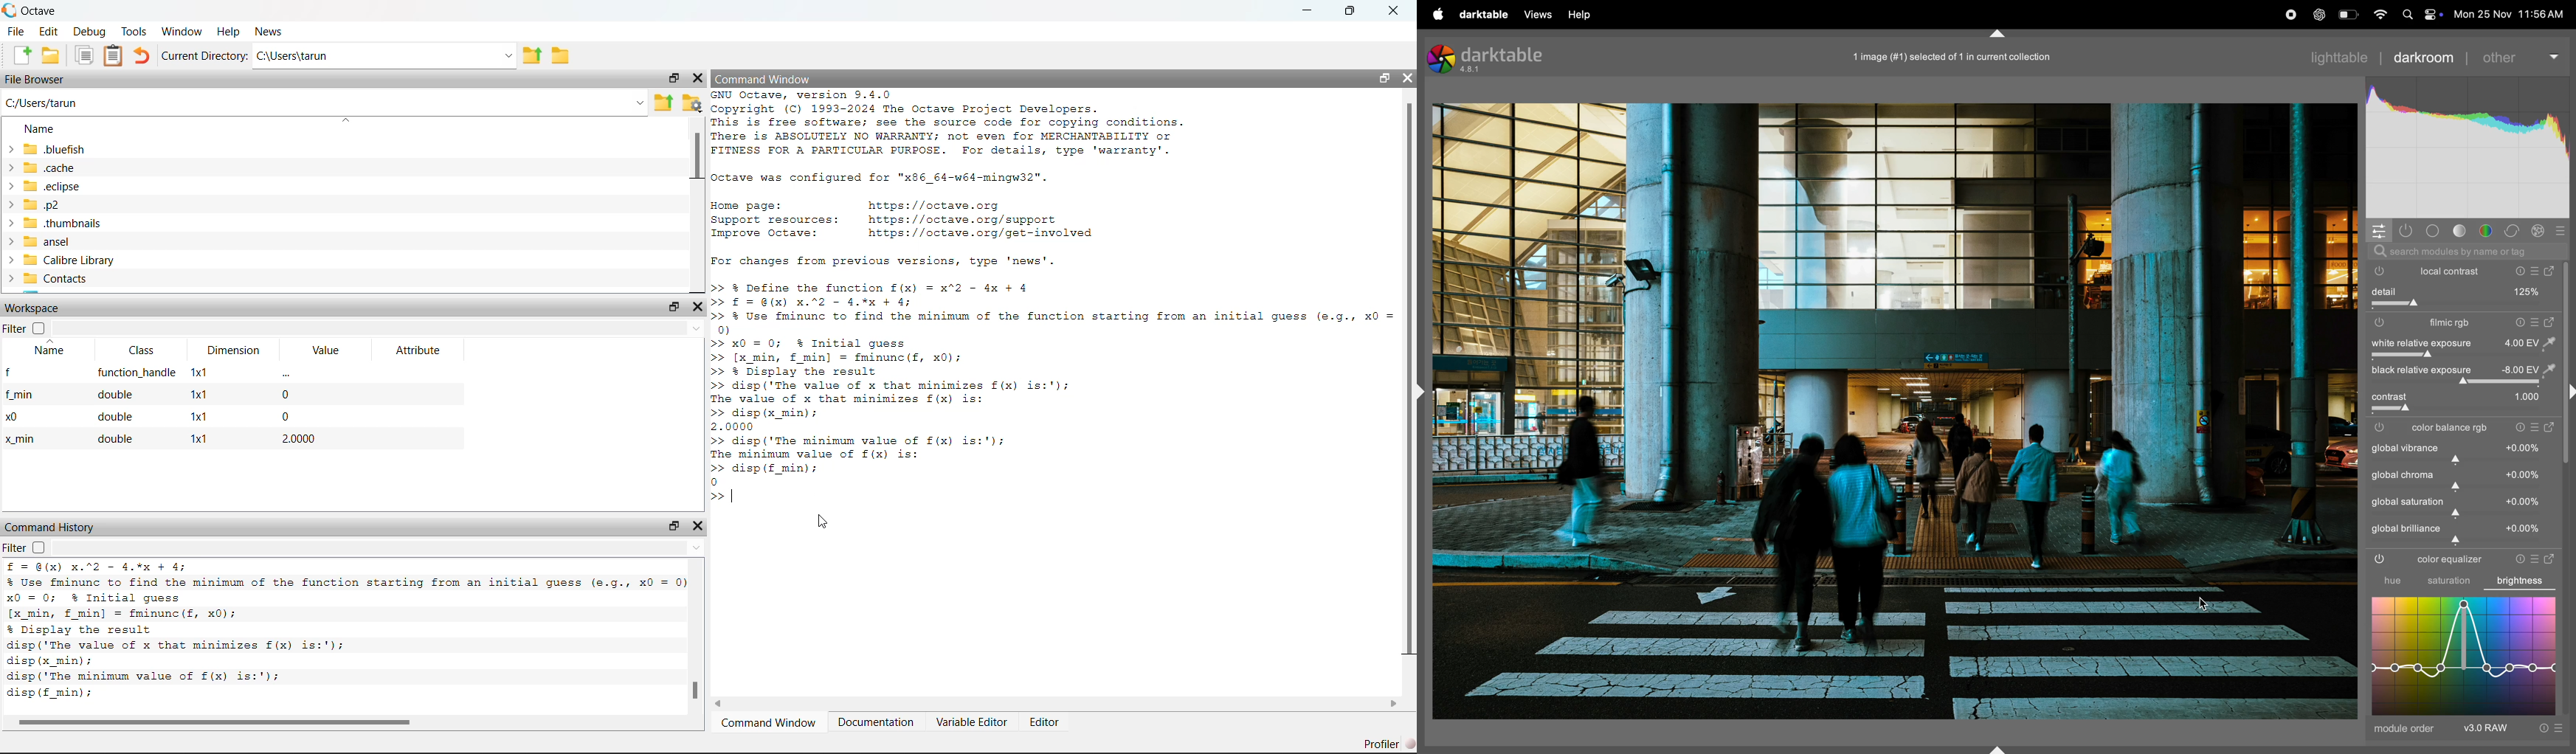 The image size is (2576, 756). What do you see at coordinates (2509, 14) in the screenshot?
I see `date and time` at bounding box center [2509, 14].